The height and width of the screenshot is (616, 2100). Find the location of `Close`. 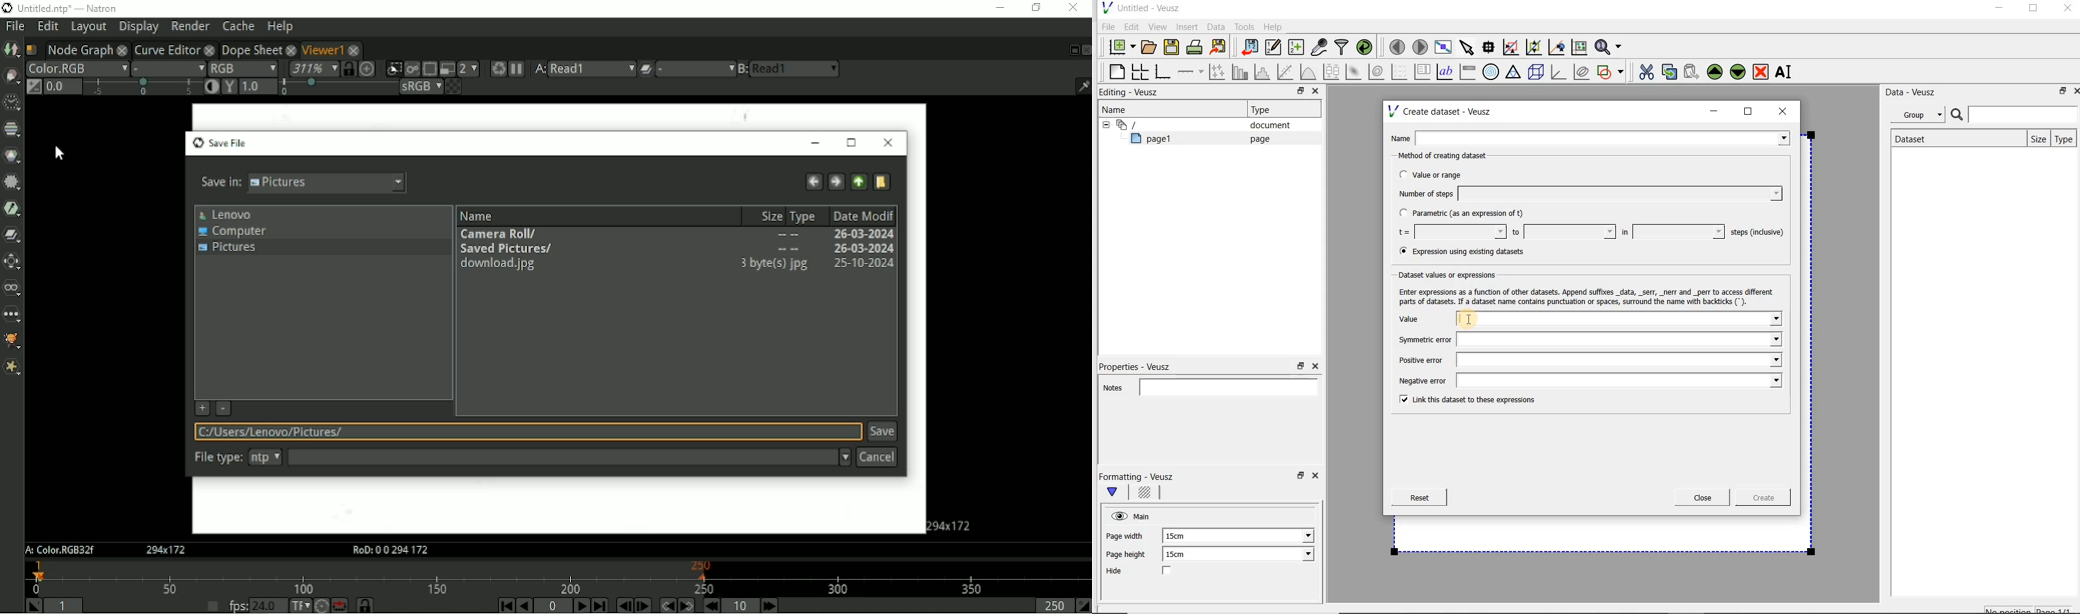

Close is located at coordinates (2074, 90).